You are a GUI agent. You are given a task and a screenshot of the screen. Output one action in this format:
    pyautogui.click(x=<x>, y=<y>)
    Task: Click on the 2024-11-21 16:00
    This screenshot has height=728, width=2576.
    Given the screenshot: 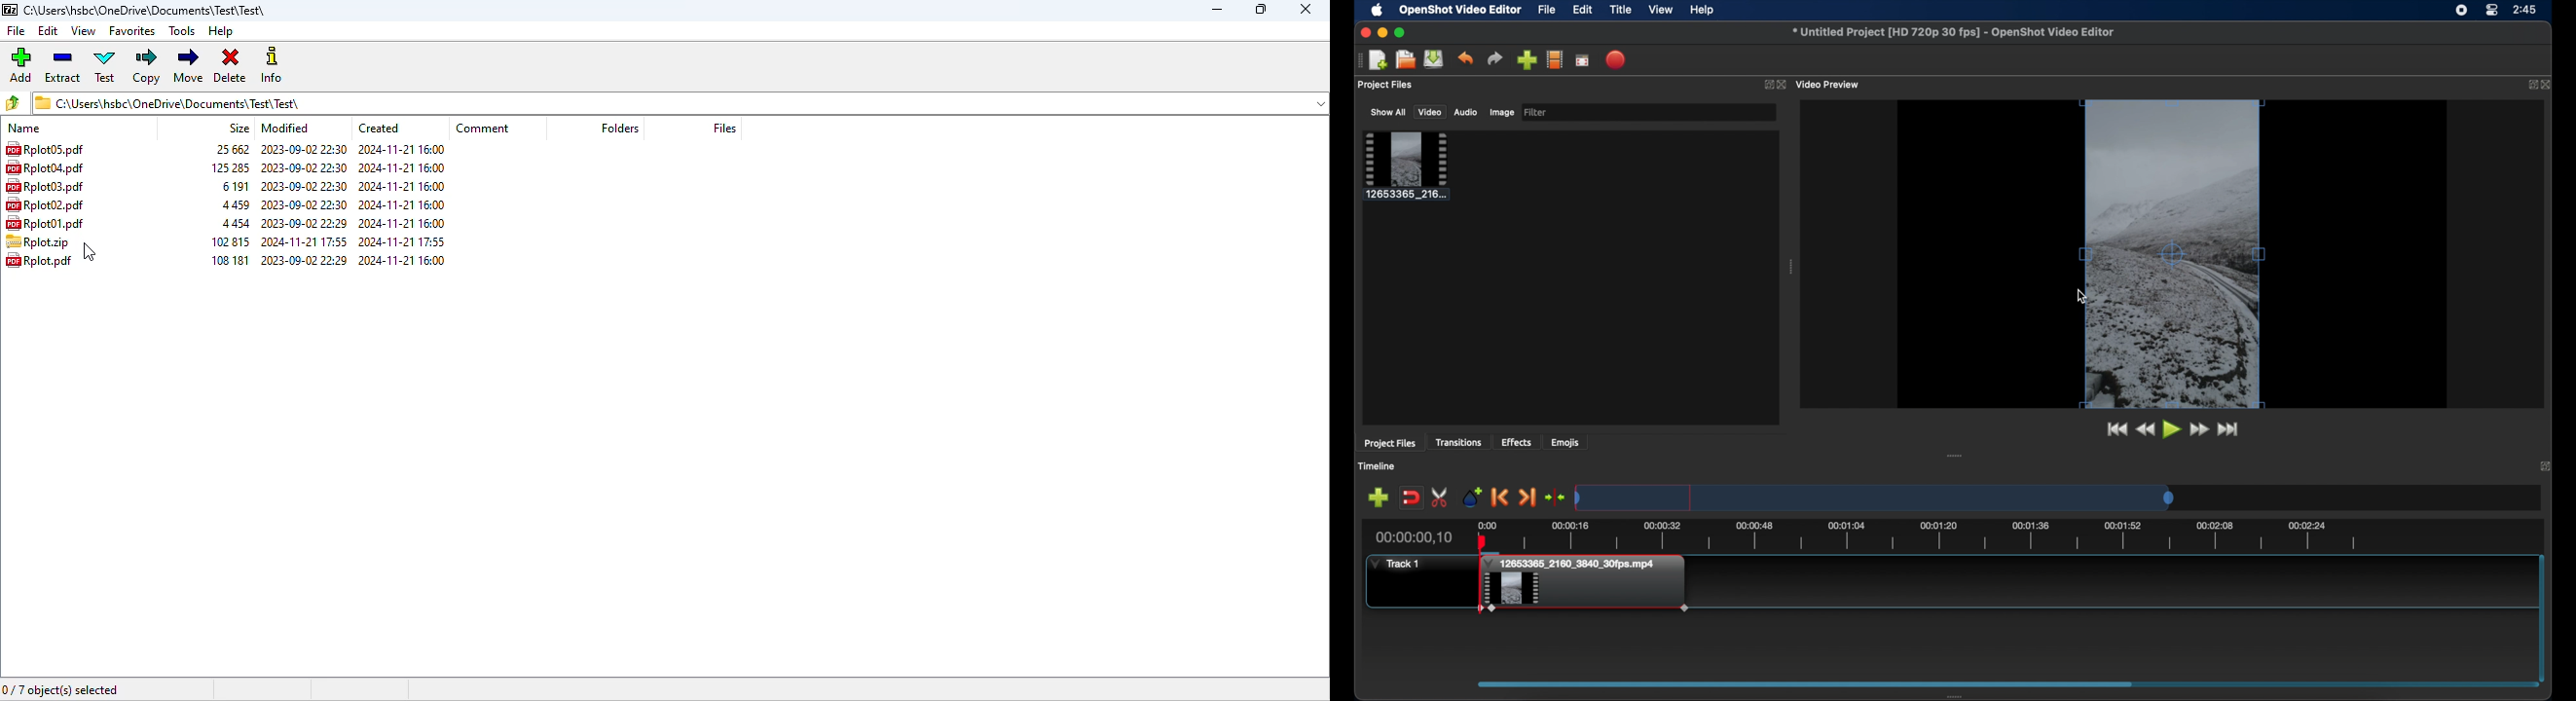 What is the action you would take?
    pyautogui.click(x=404, y=185)
    